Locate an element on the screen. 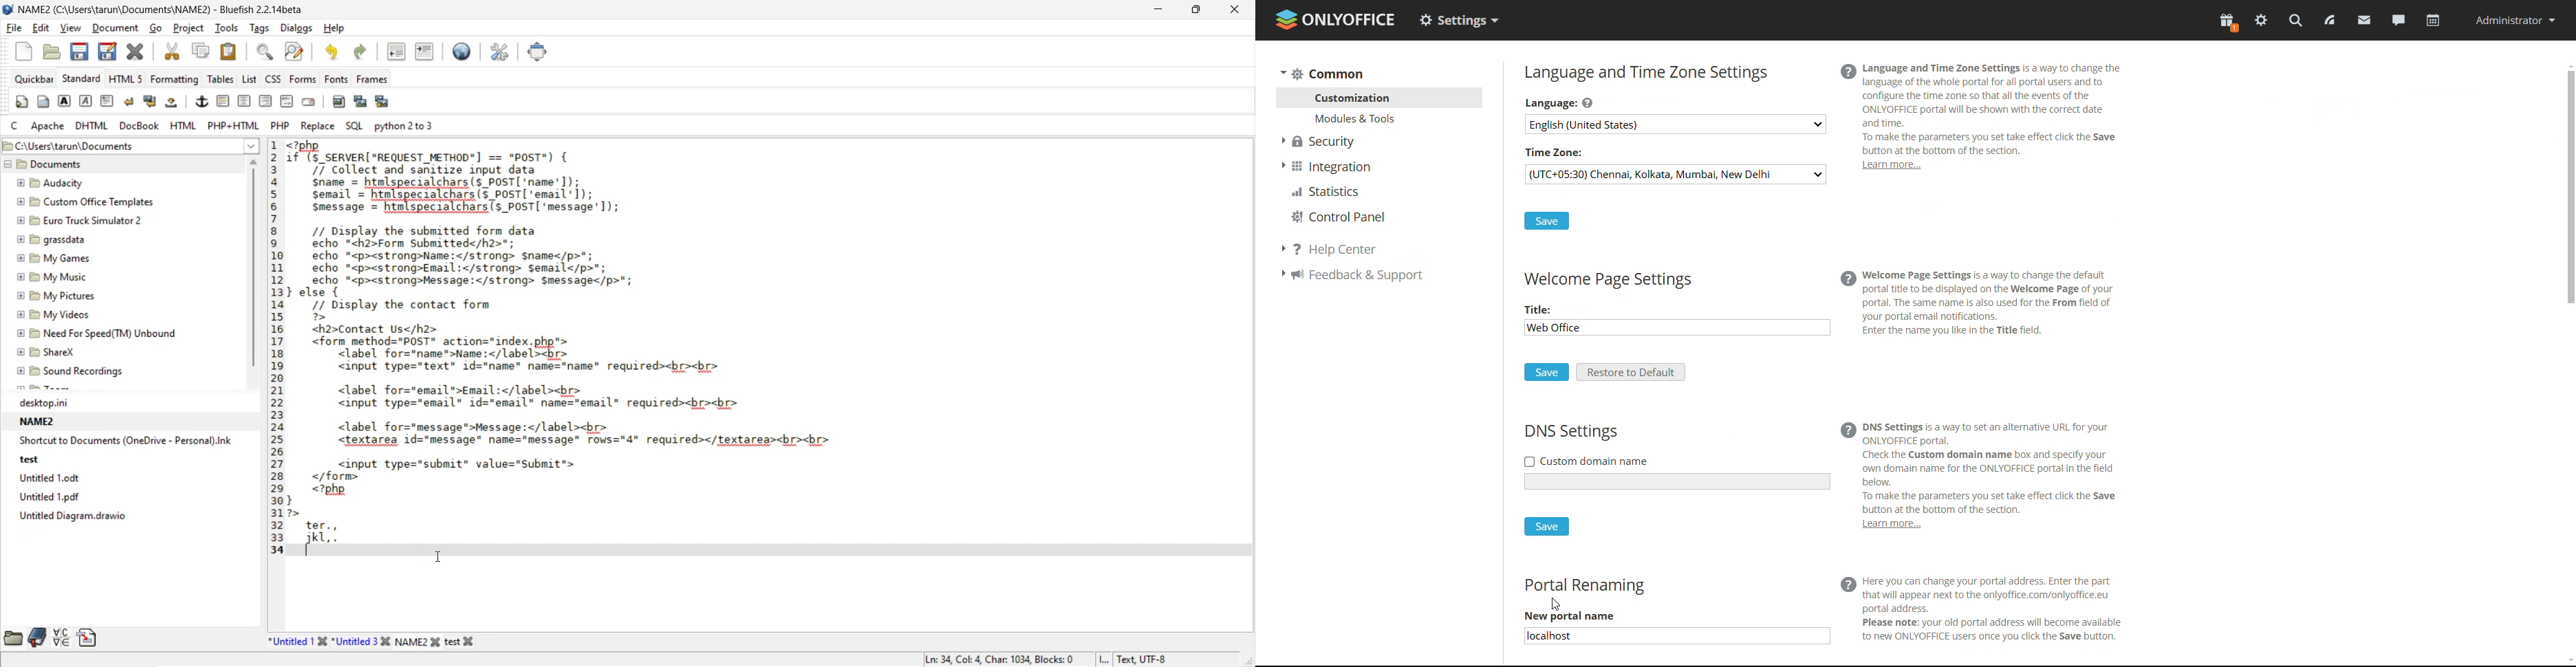 Image resolution: width=2576 pixels, height=672 pixels. quickstart is located at coordinates (24, 103).